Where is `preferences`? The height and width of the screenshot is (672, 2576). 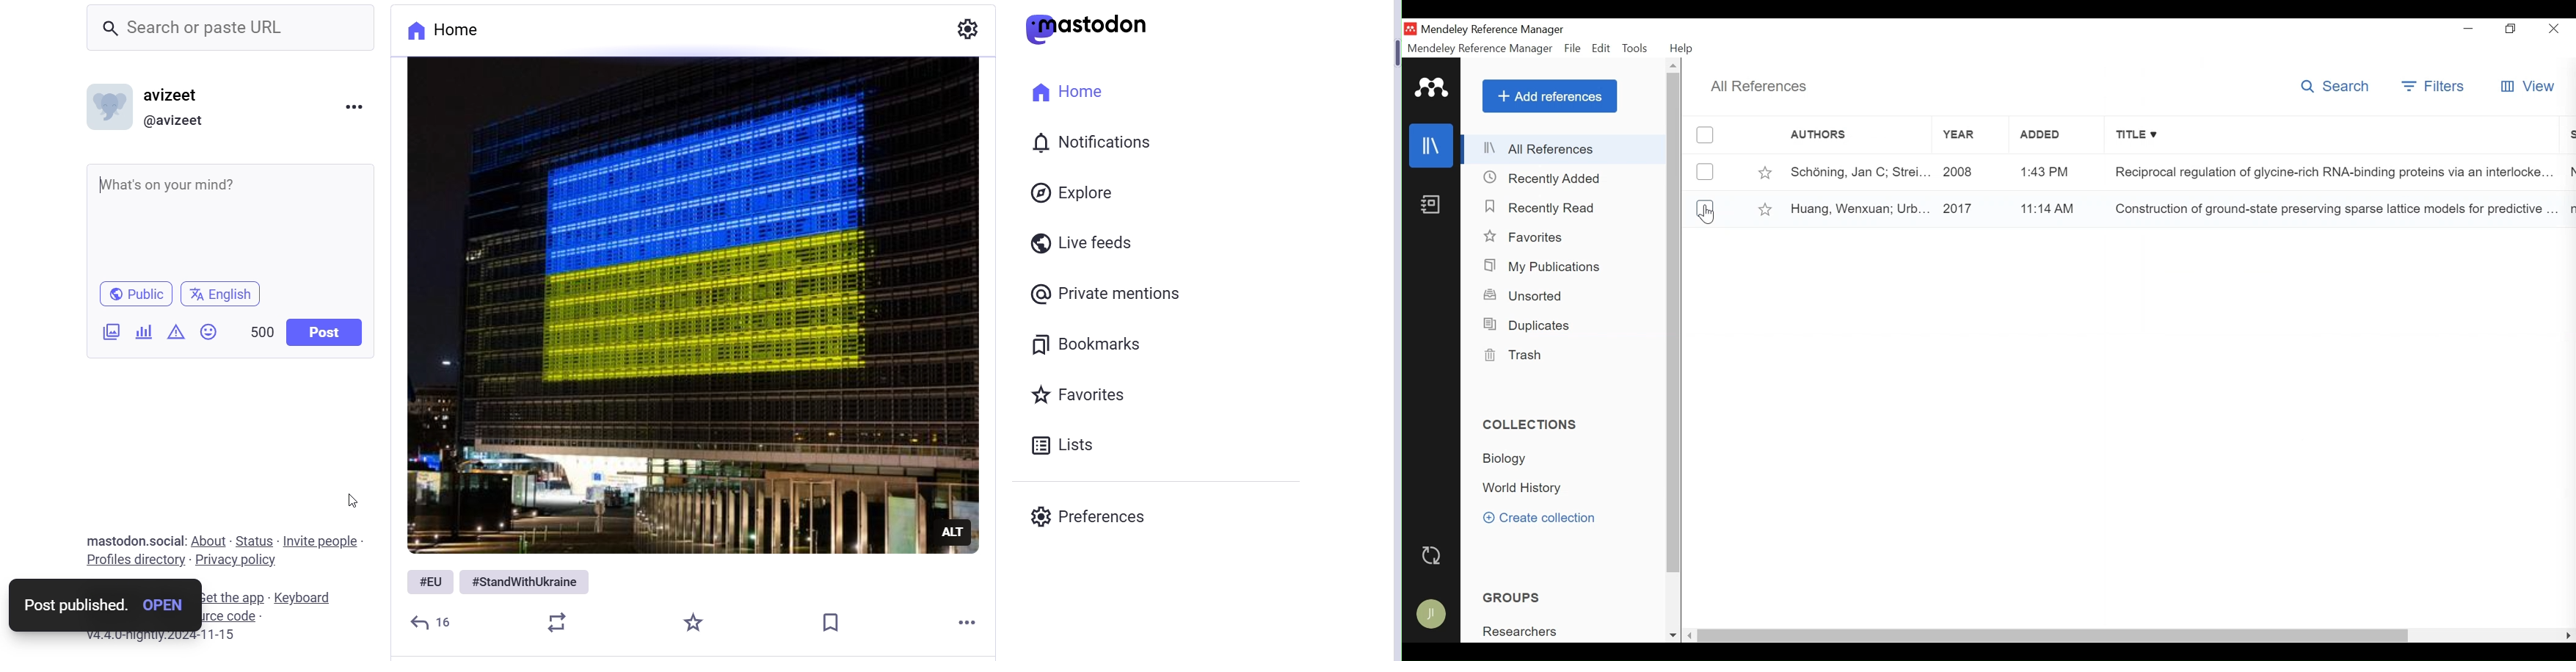 preferences is located at coordinates (1087, 518).